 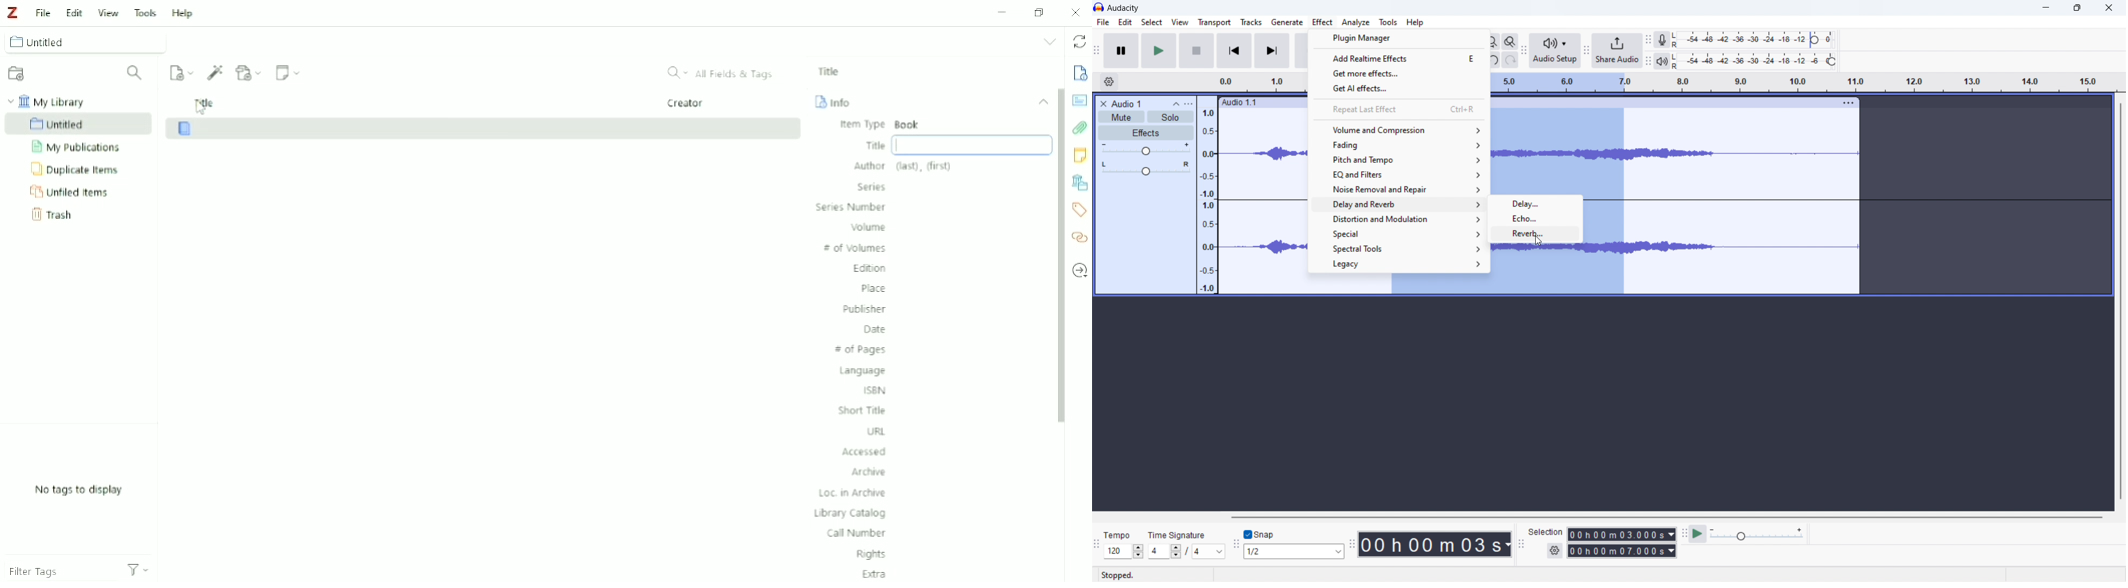 I want to click on Untitled, so click(x=79, y=124).